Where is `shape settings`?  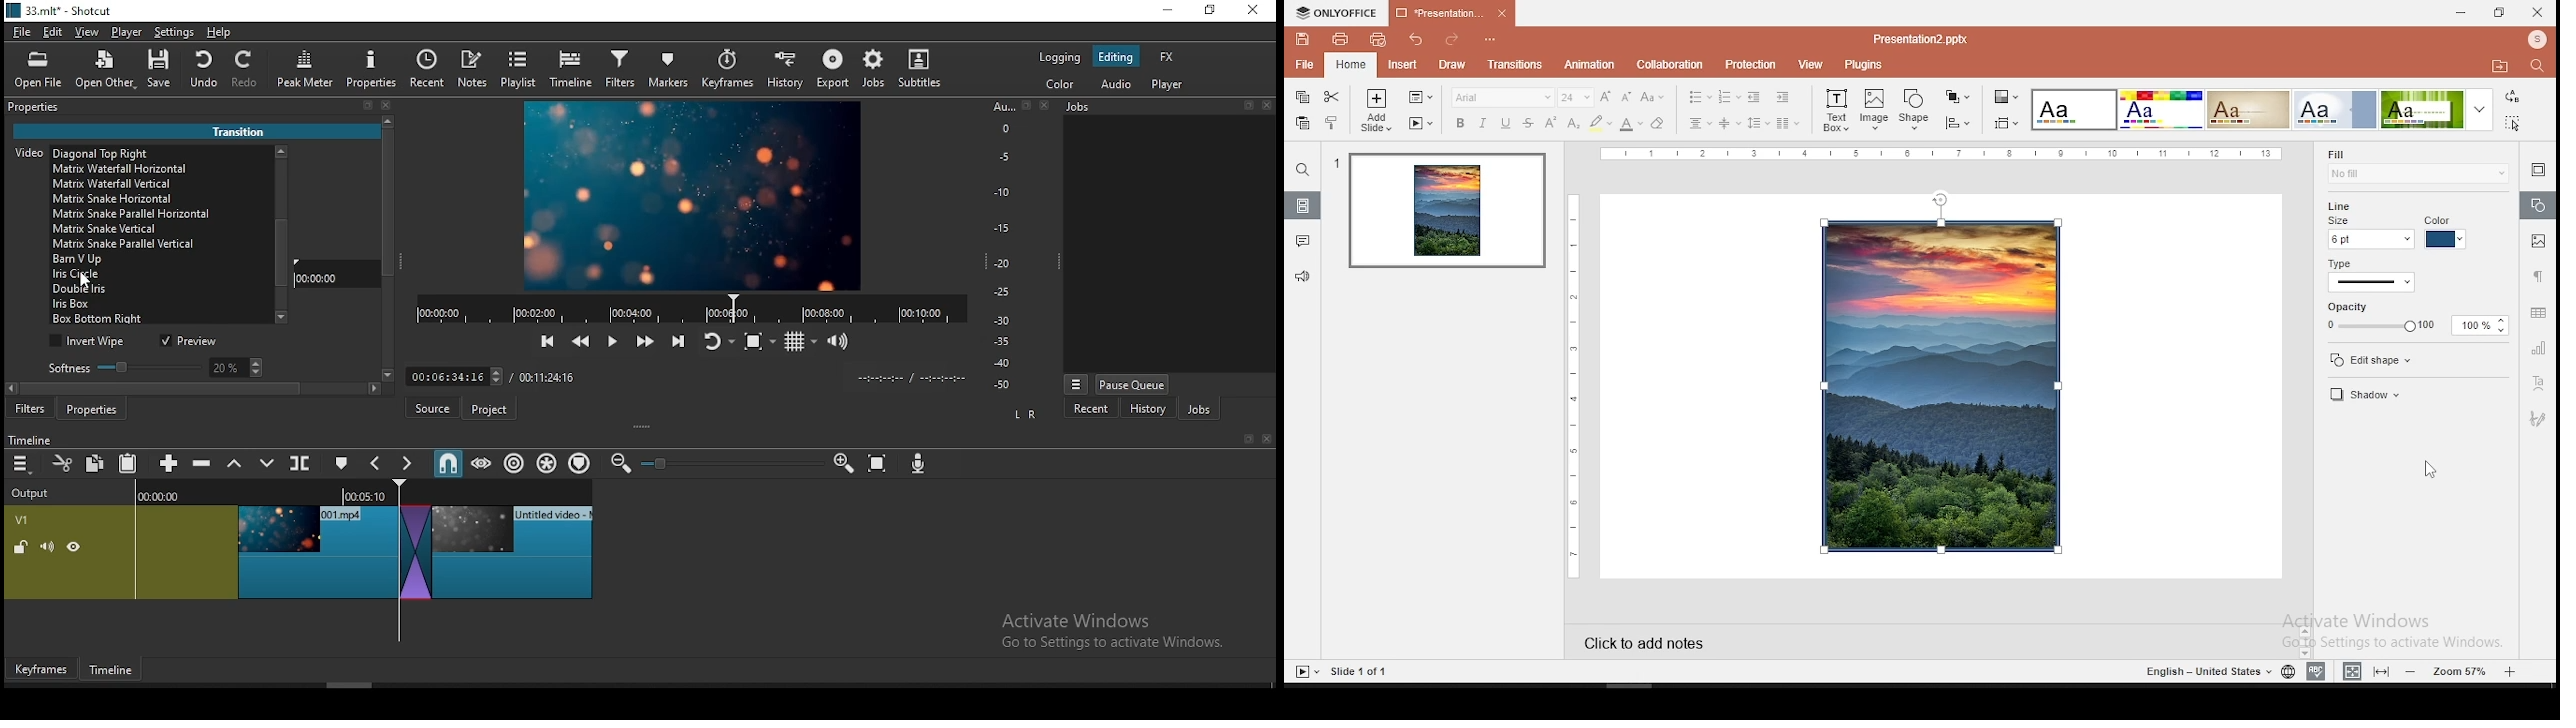 shape settings is located at coordinates (2539, 207).